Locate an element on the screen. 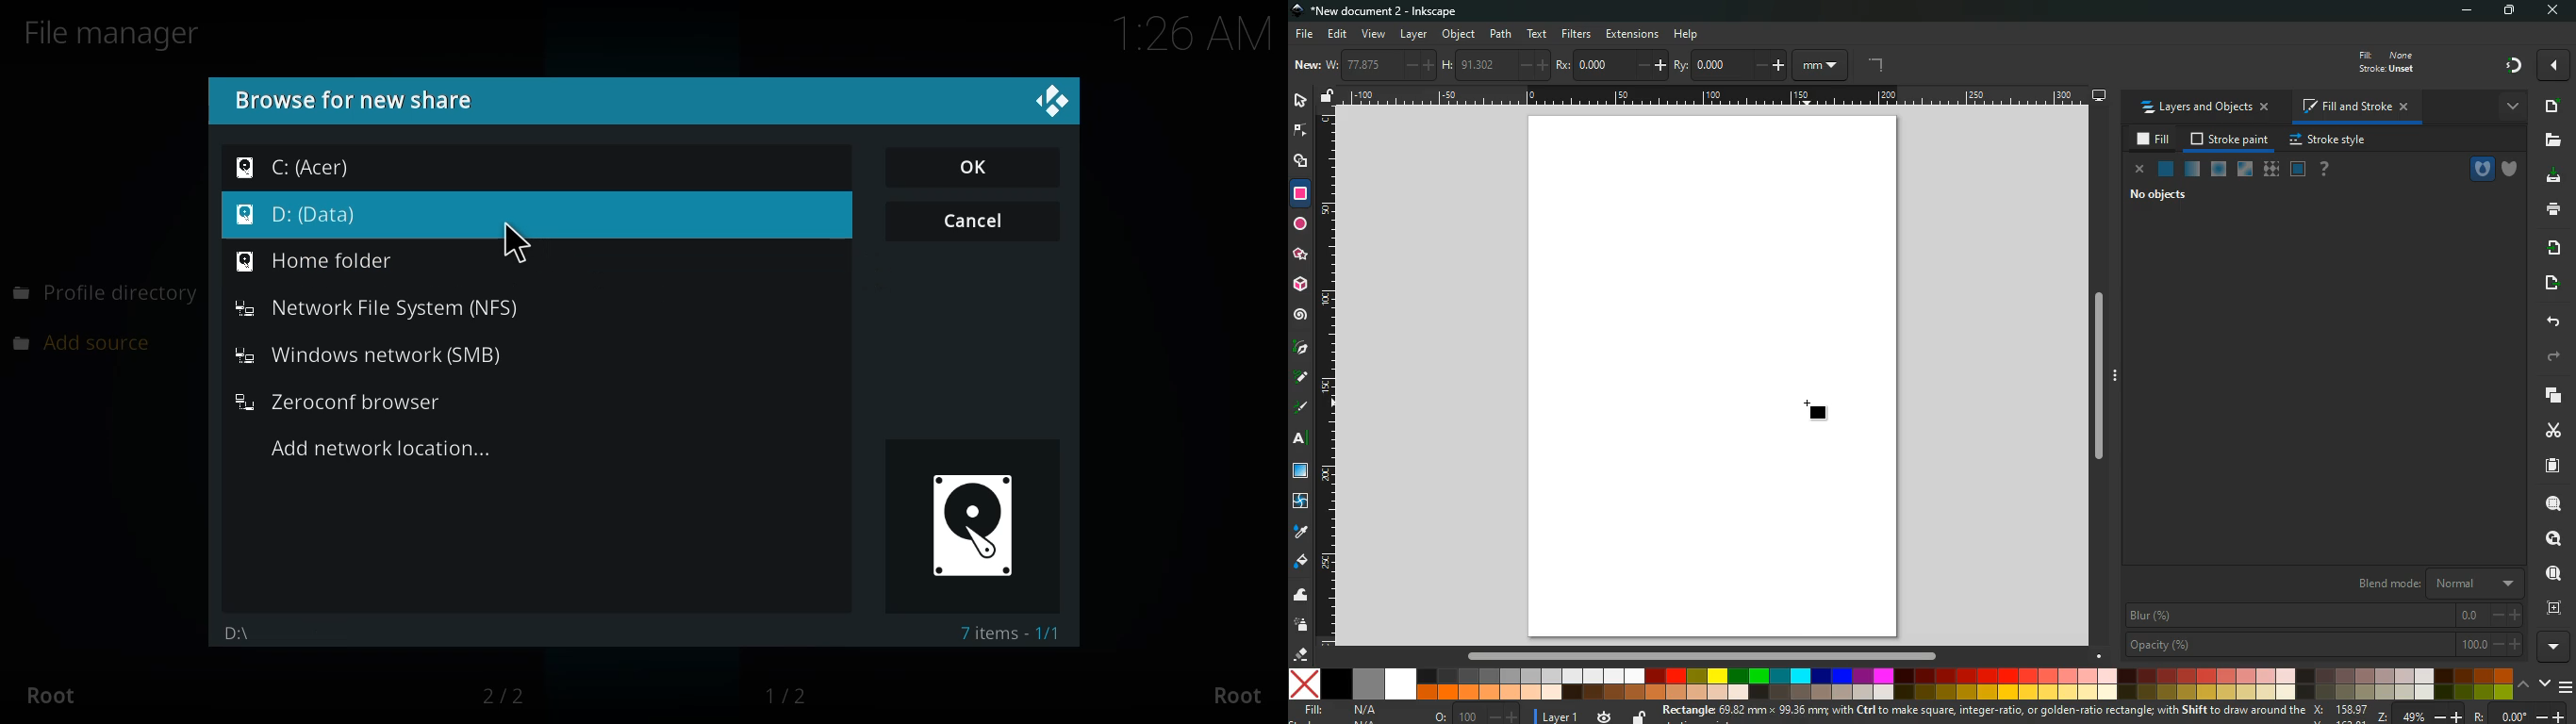 This screenshot has width=2576, height=728. D:\ is located at coordinates (245, 631).